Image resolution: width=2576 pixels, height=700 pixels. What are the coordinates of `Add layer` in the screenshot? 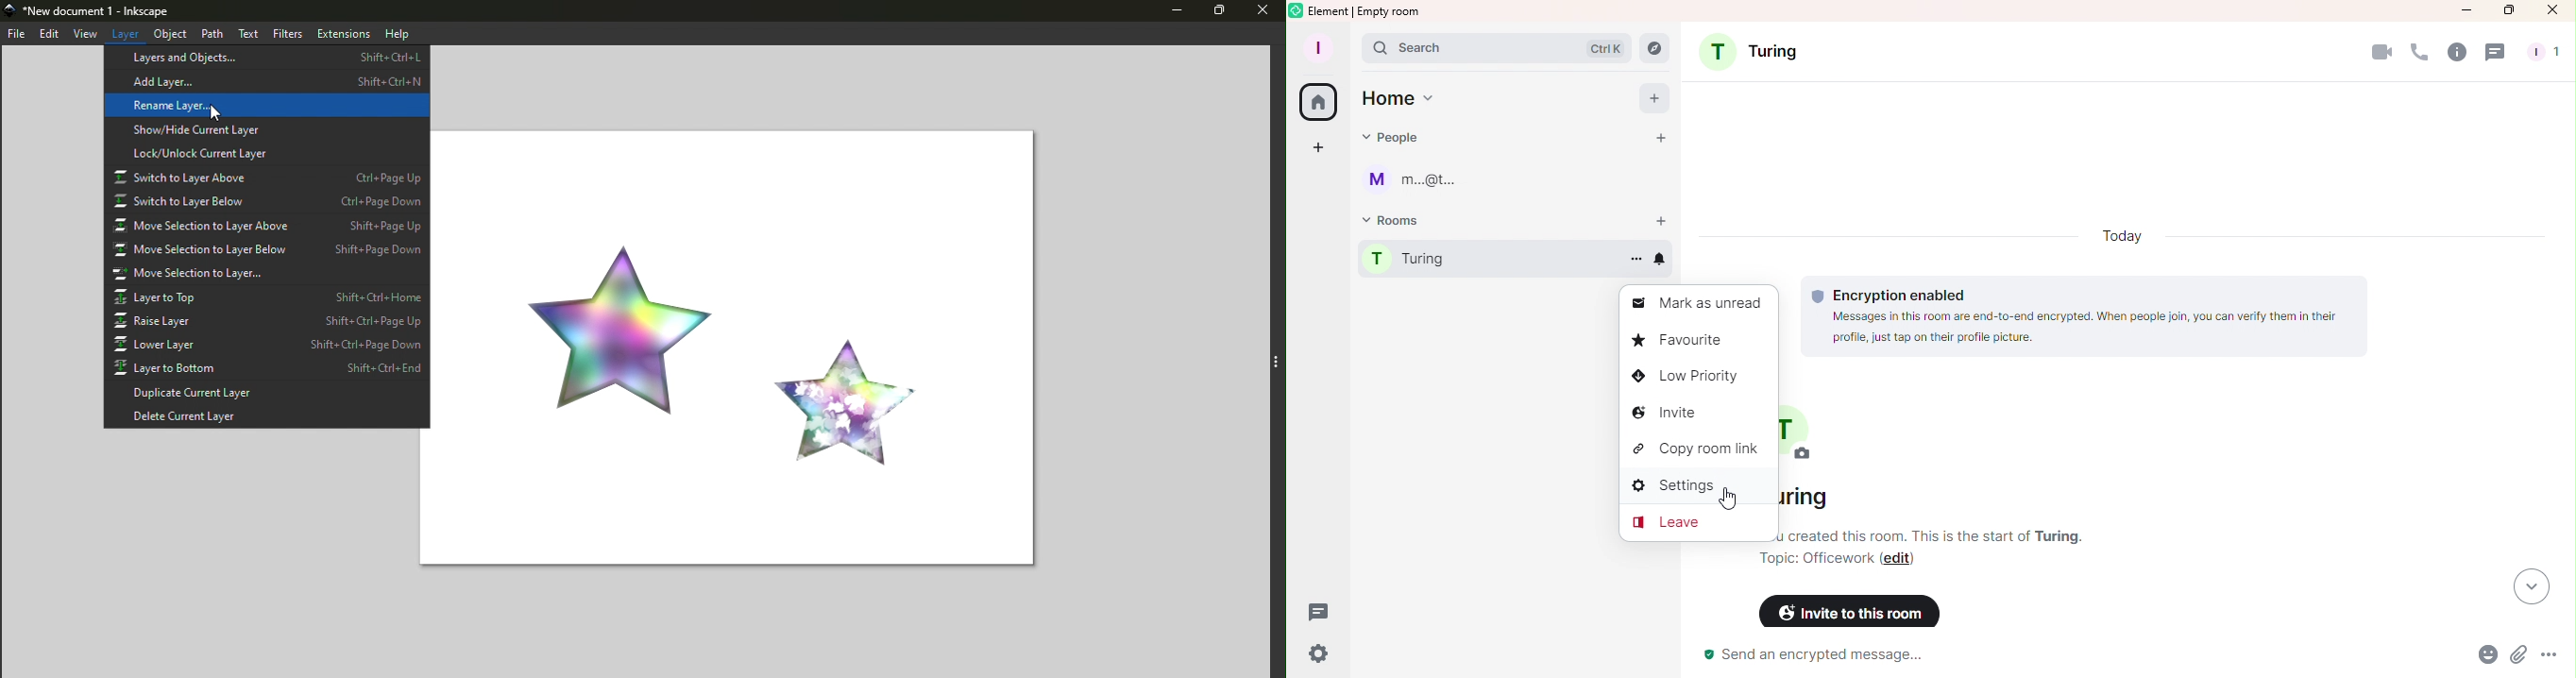 It's located at (267, 81).